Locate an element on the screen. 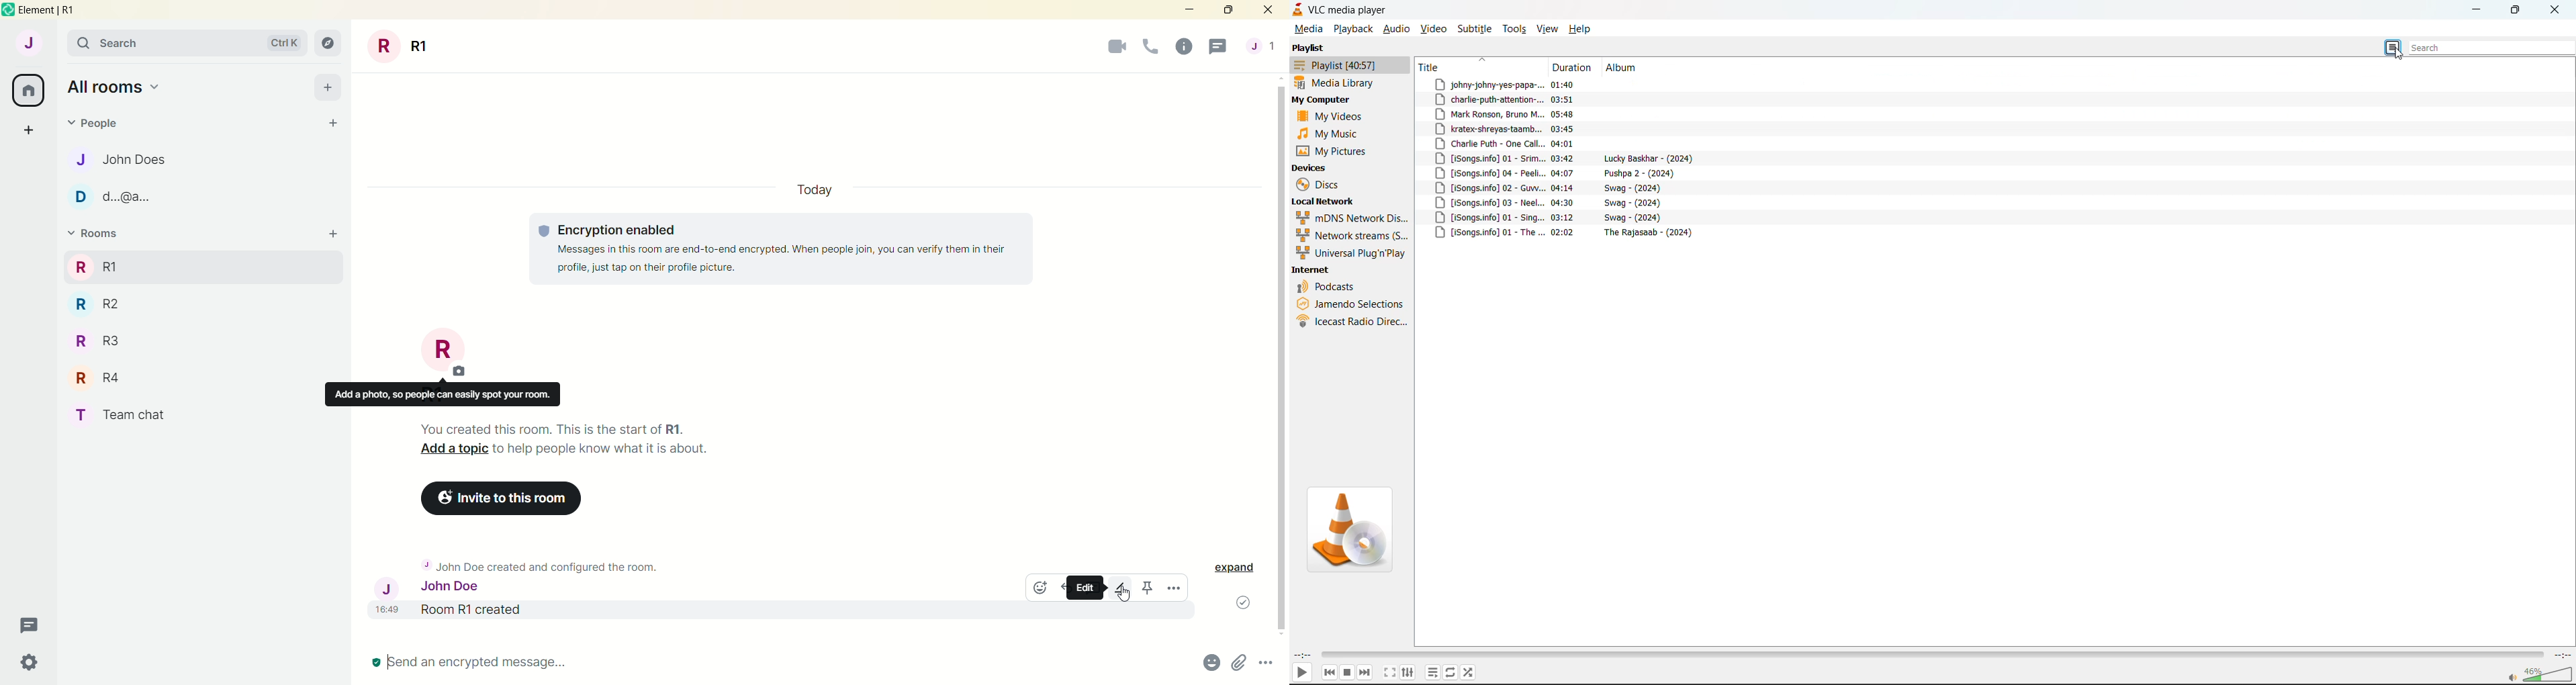  Room R1 Create is located at coordinates (543, 612).